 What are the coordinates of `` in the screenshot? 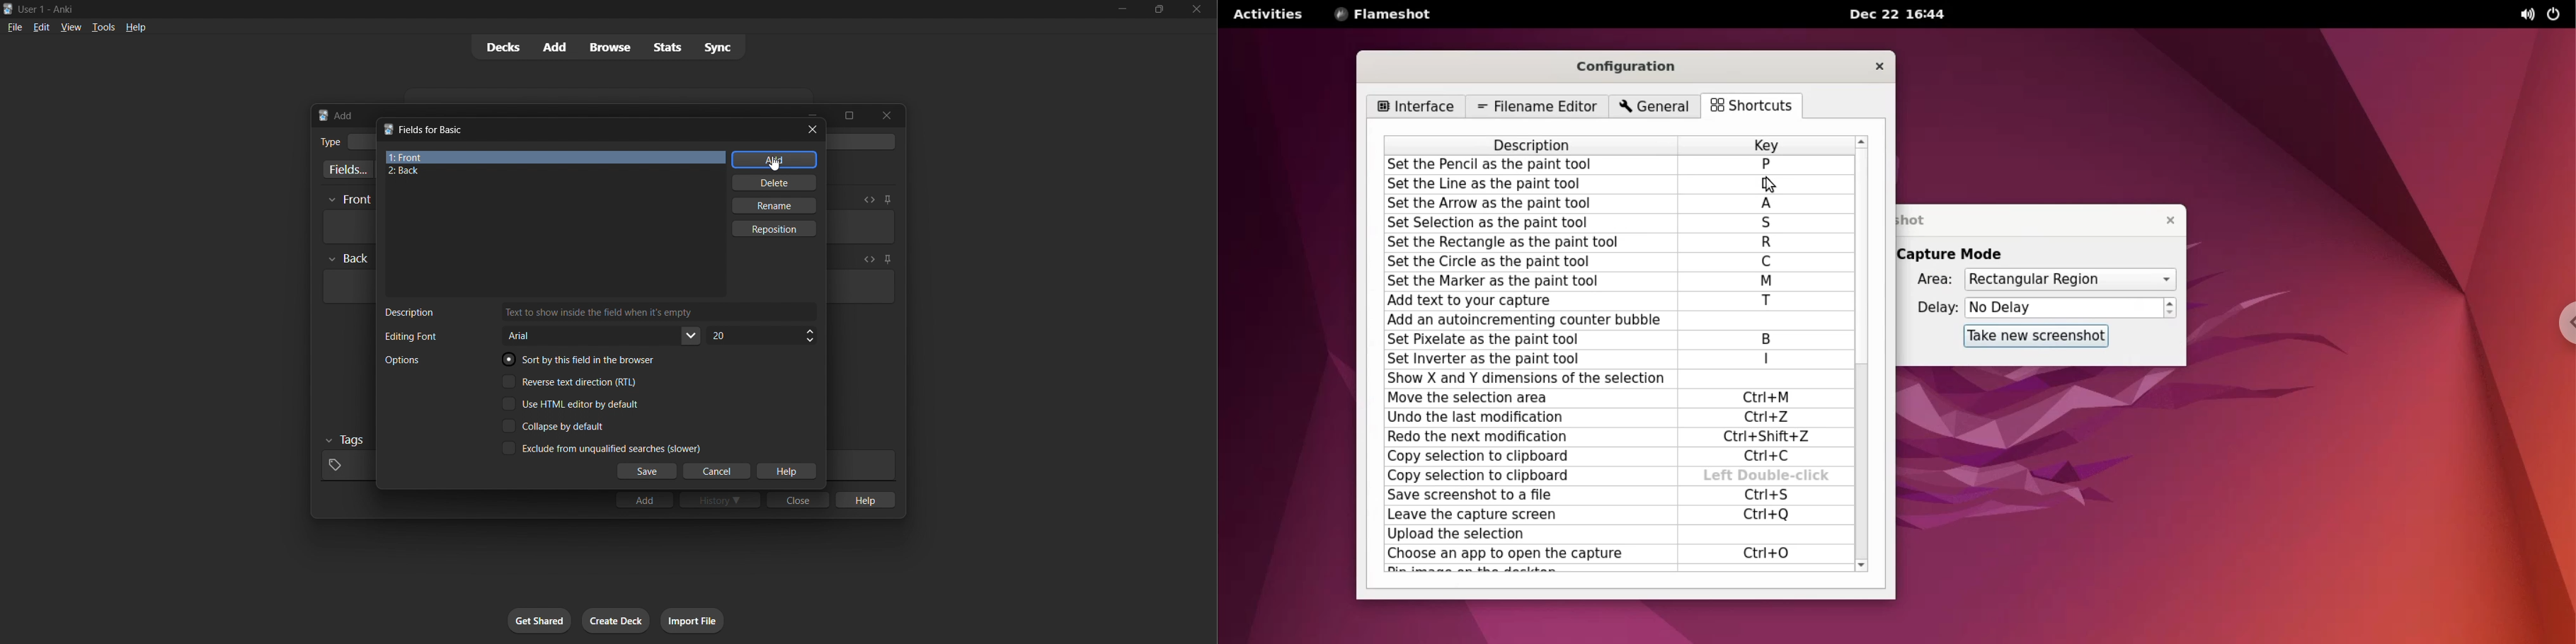 It's located at (349, 259).